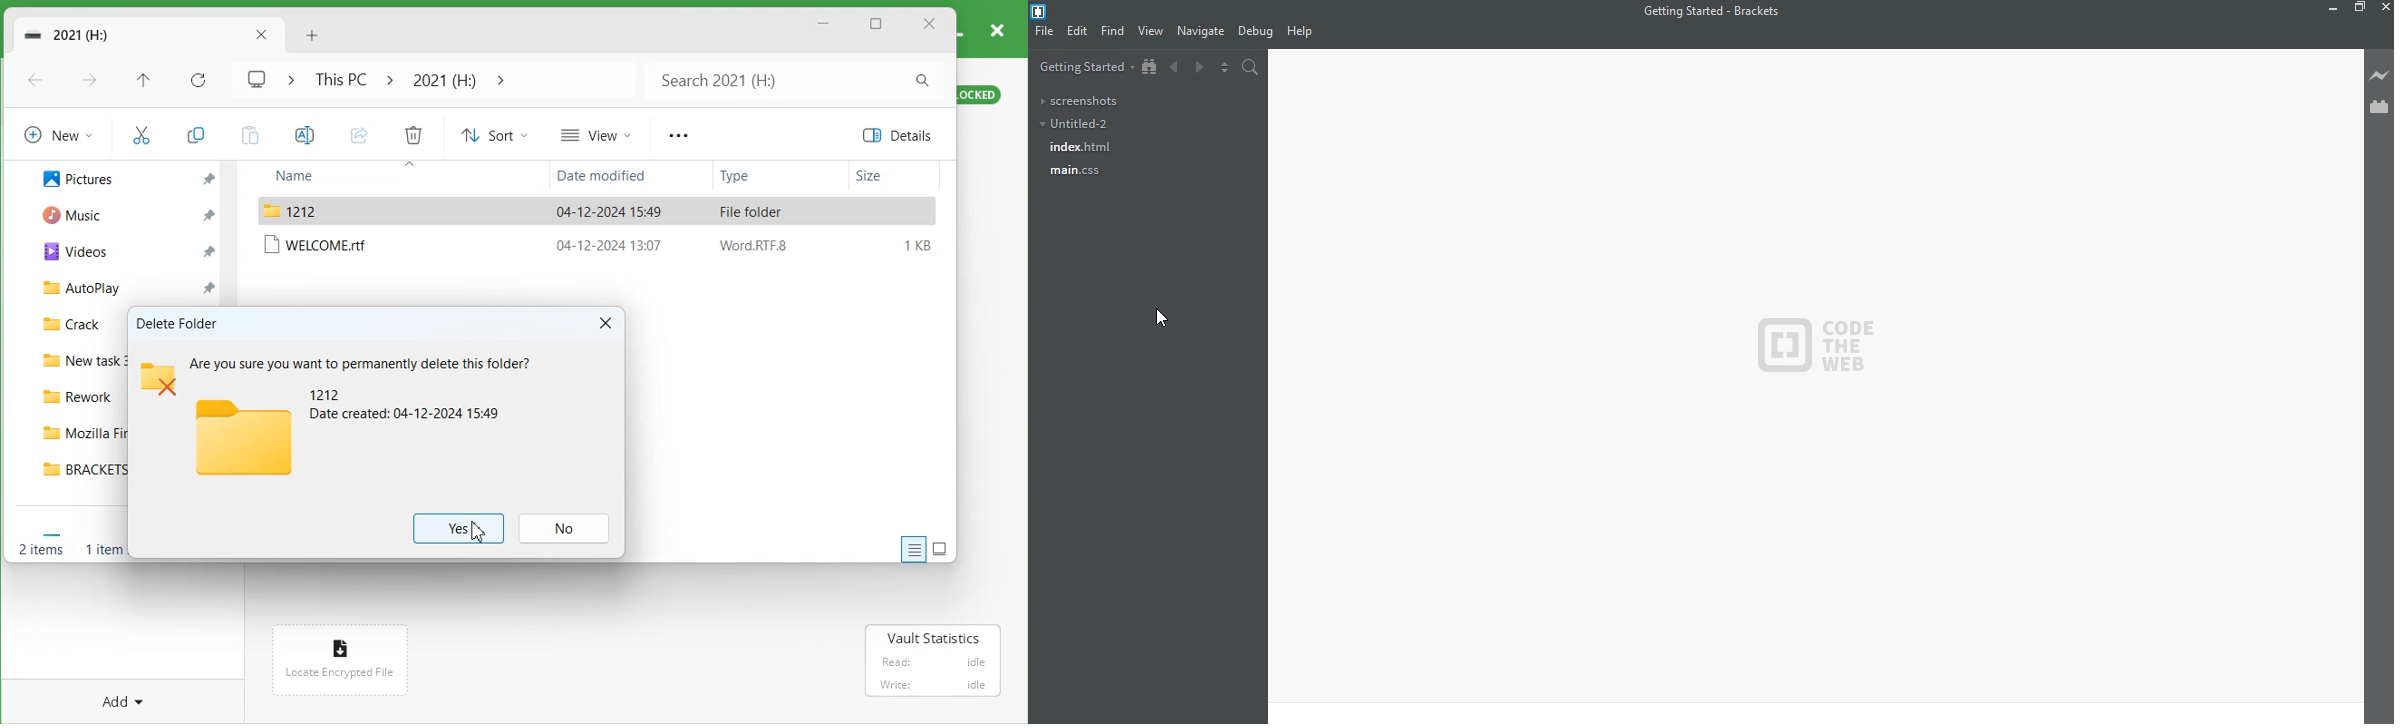 This screenshot has height=728, width=2408. Describe the element at coordinates (932, 685) in the screenshot. I see `‘Write: idle` at that location.